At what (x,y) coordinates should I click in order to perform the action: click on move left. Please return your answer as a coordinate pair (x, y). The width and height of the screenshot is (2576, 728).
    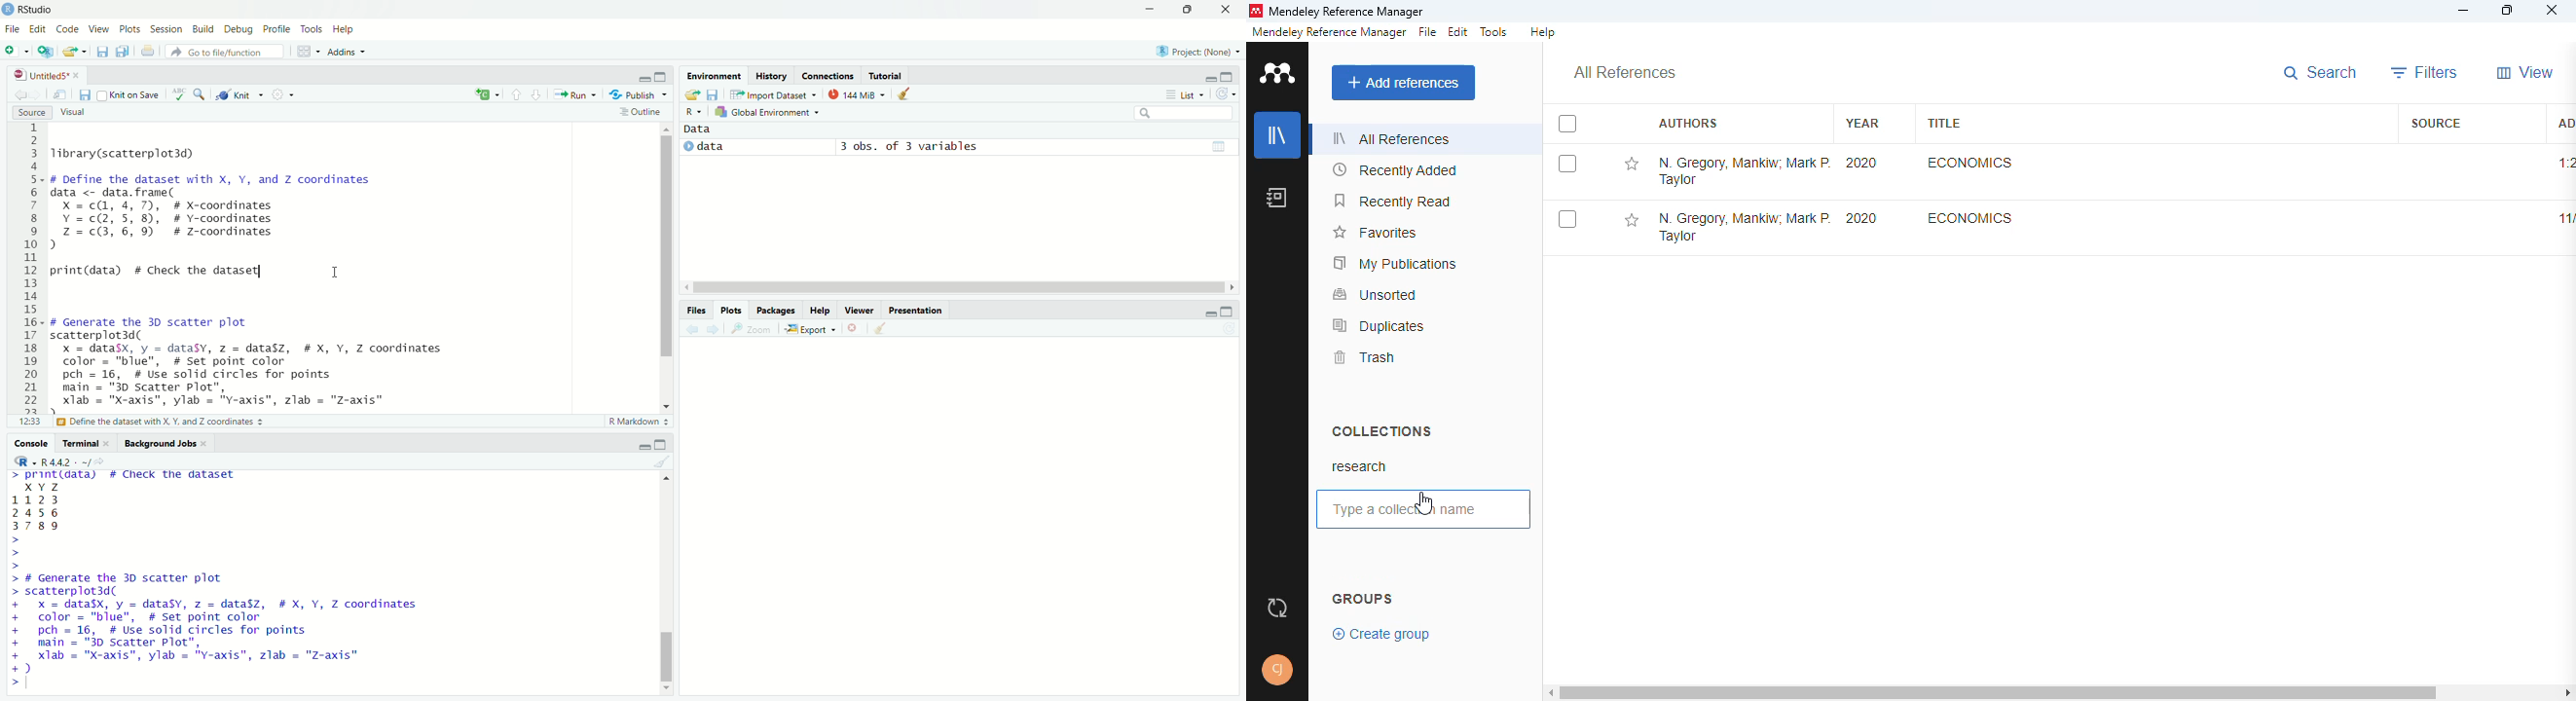
    Looking at the image, I should click on (687, 286).